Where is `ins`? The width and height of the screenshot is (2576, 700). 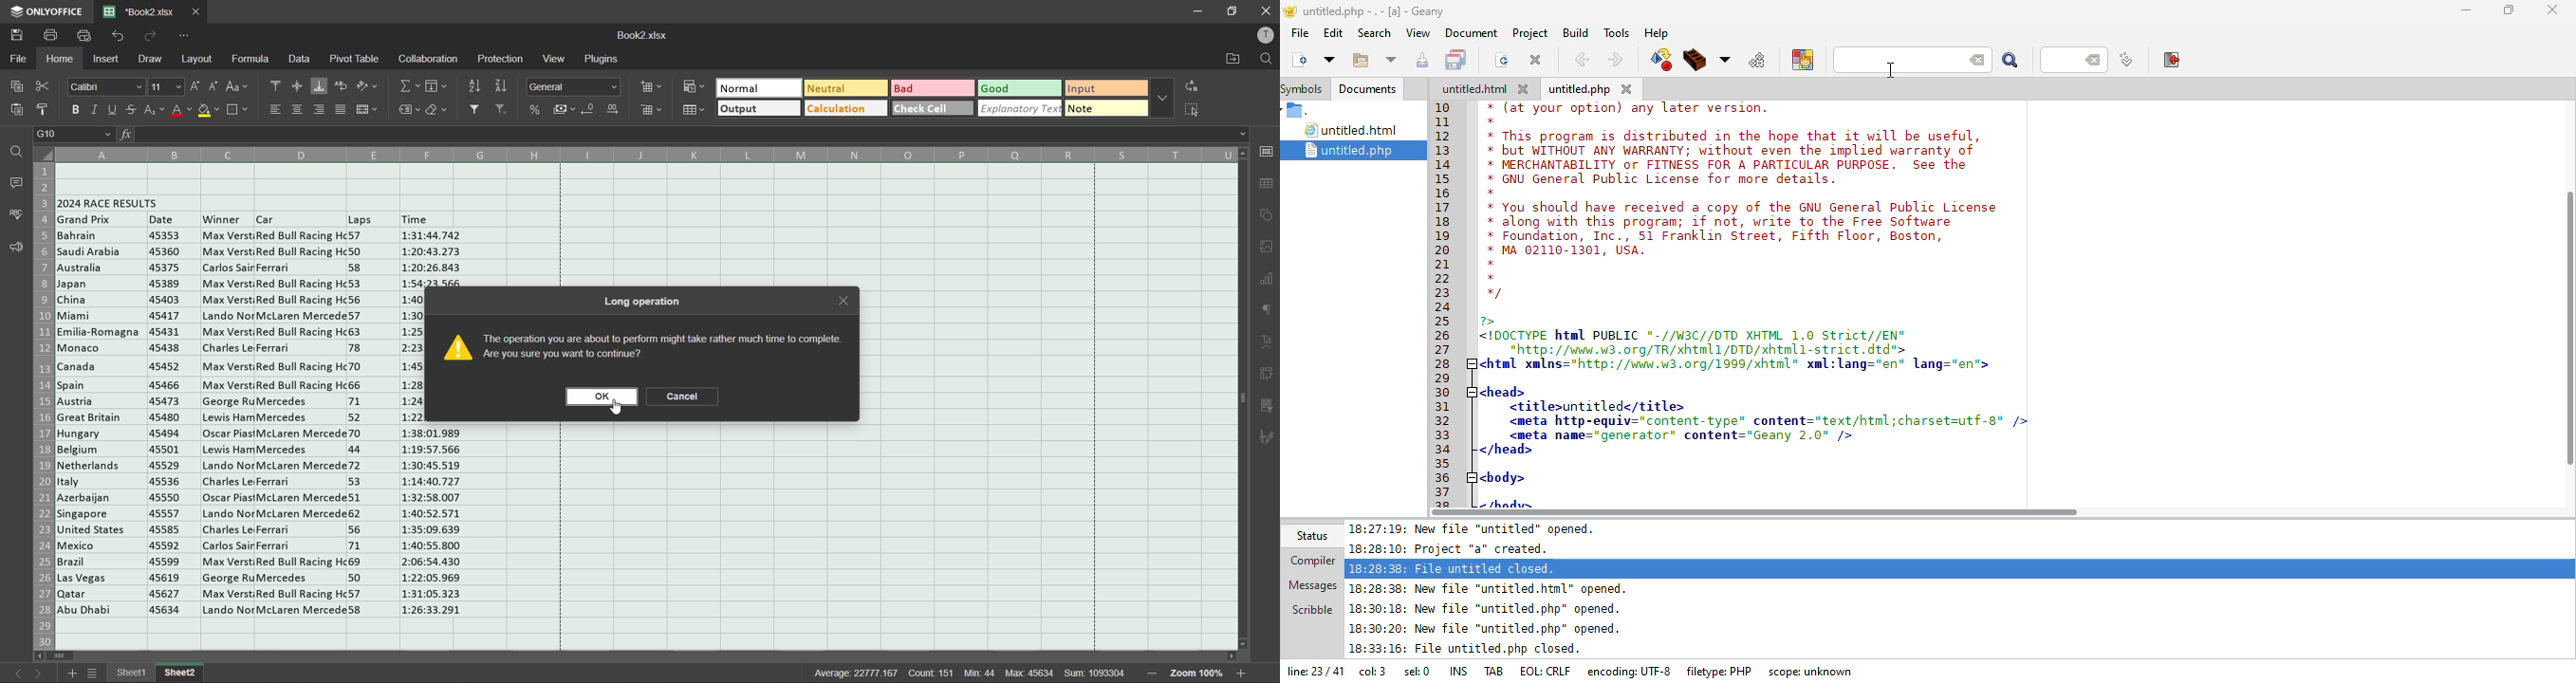 ins is located at coordinates (1461, 670).